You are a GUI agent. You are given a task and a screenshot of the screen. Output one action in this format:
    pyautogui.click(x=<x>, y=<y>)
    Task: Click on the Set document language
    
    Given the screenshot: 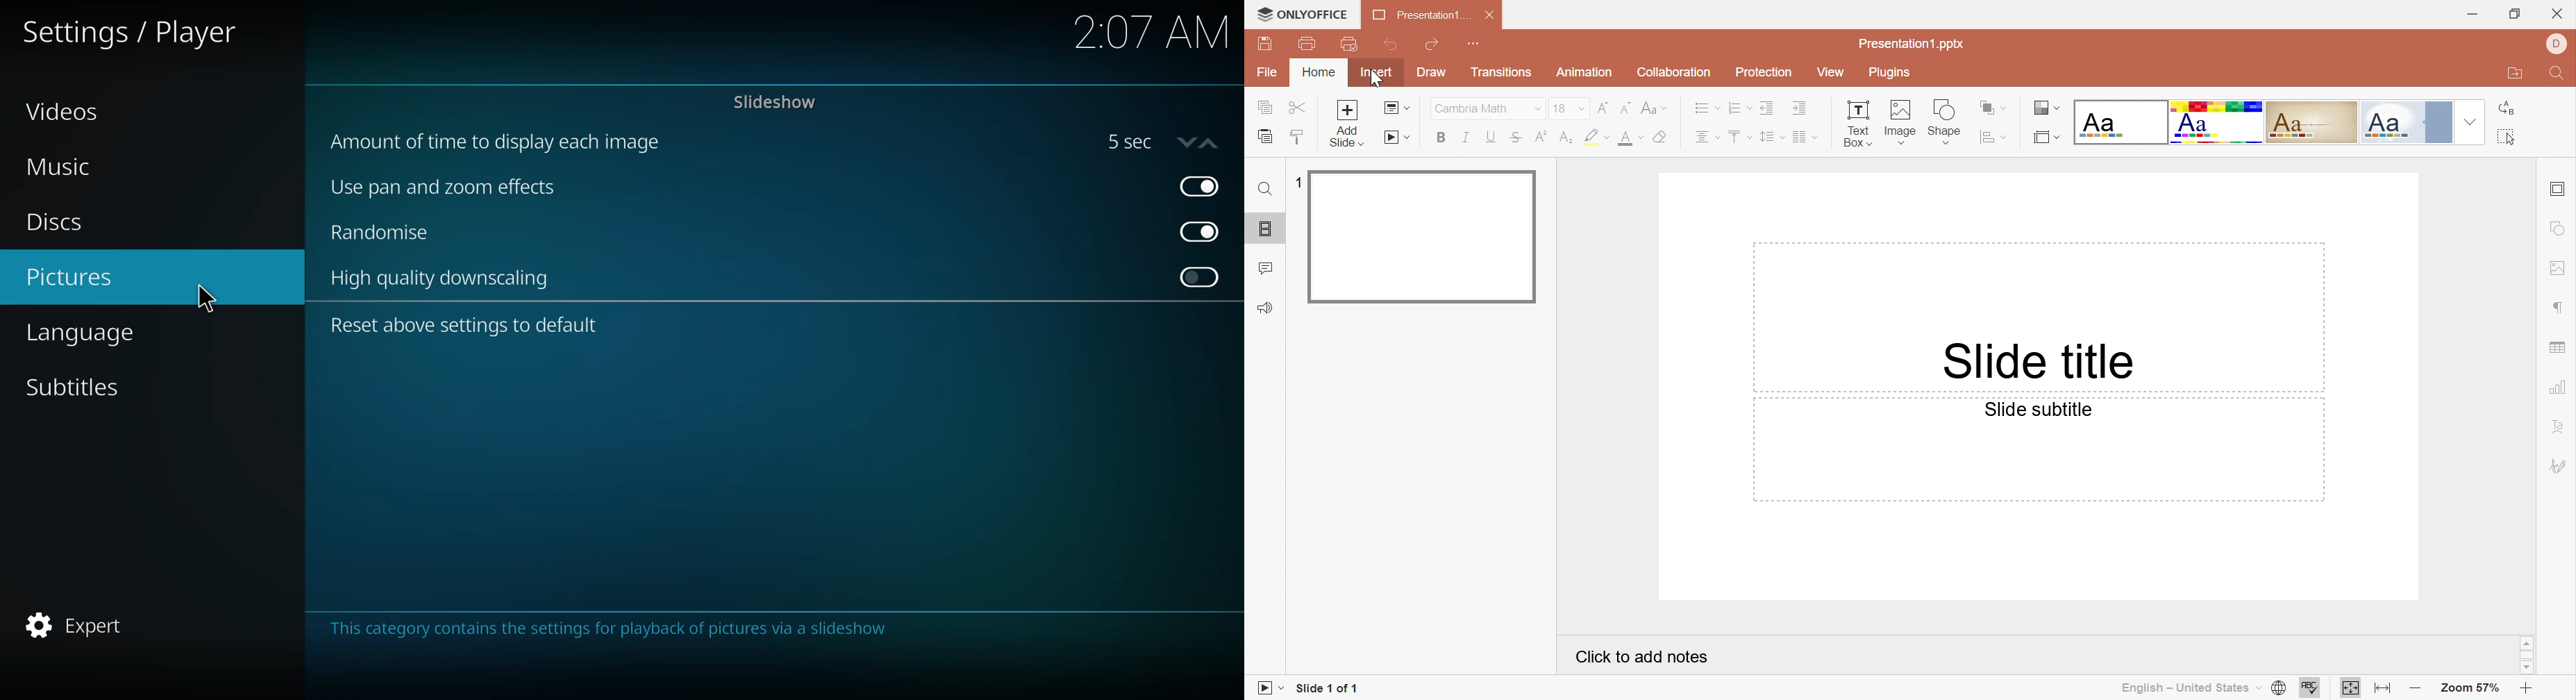 What is the action you would take?
    pyautogui.click(x=2279, y=689)
    